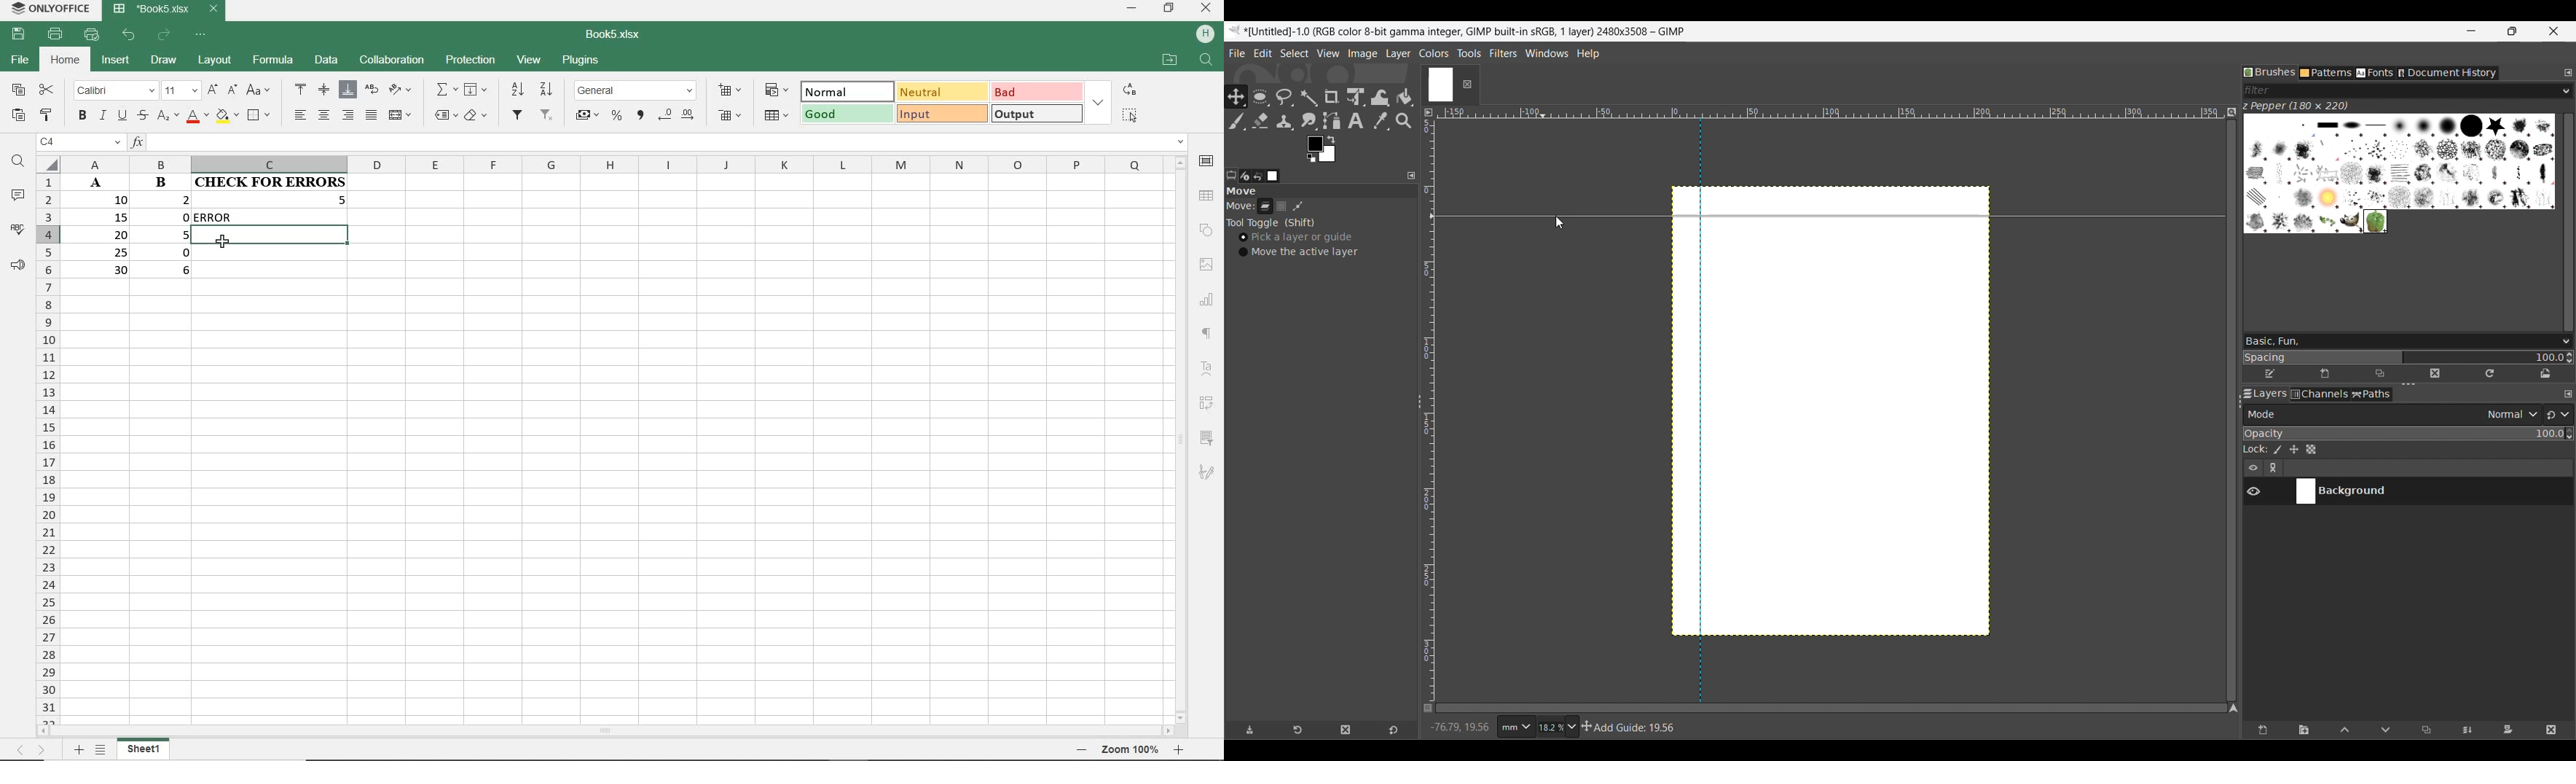 This screenshot has width=2576, height=784. Describe the element at coordinates (2569, 222) in the screenshot. I see `Vertical slide bar` at that location.